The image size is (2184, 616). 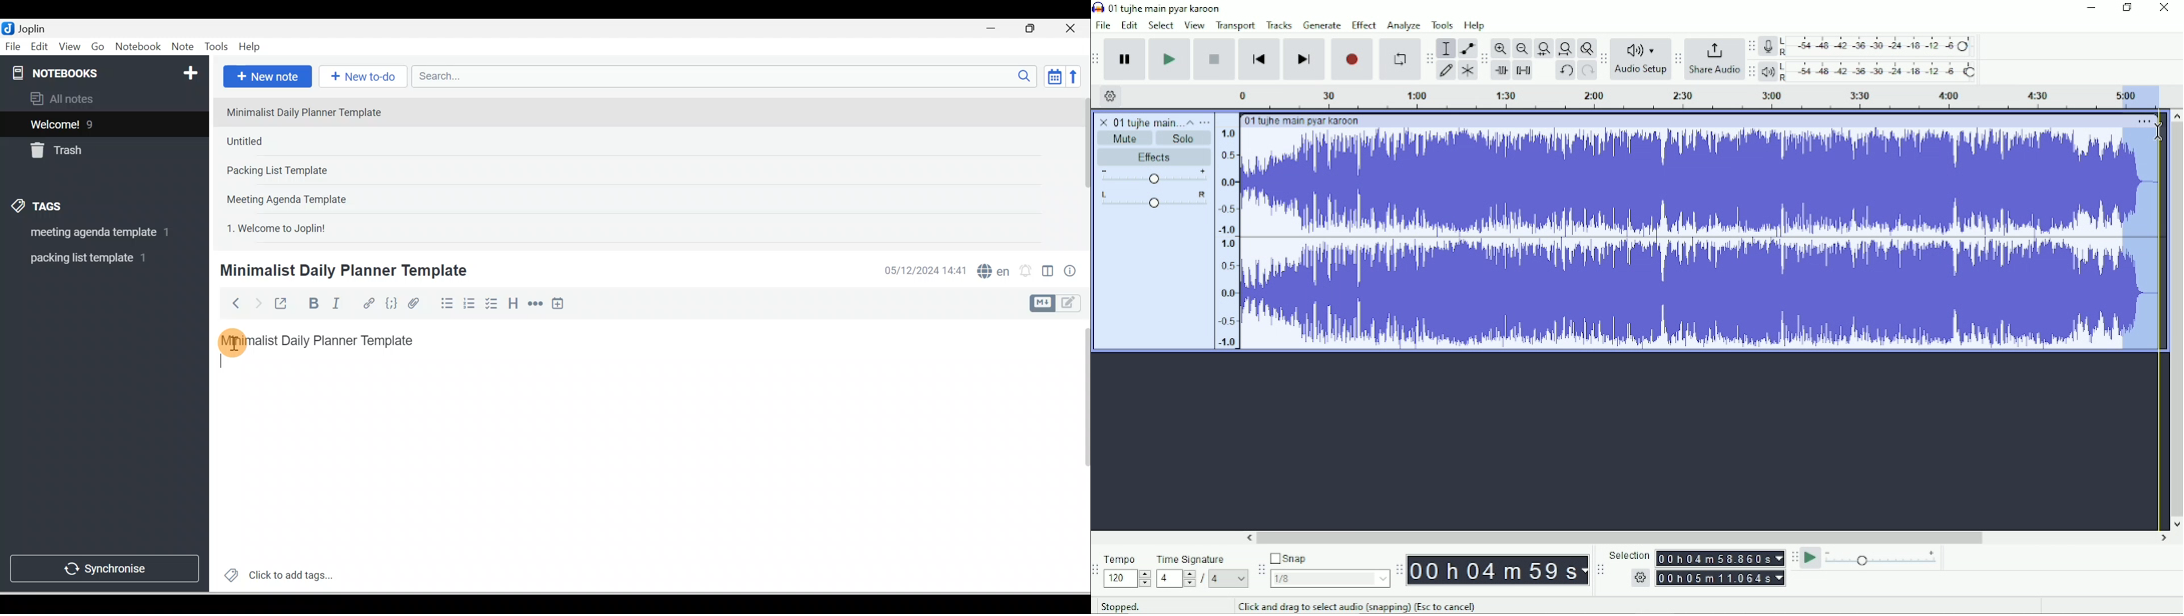 I want to click on Notebook, so click(x=138, y=47).